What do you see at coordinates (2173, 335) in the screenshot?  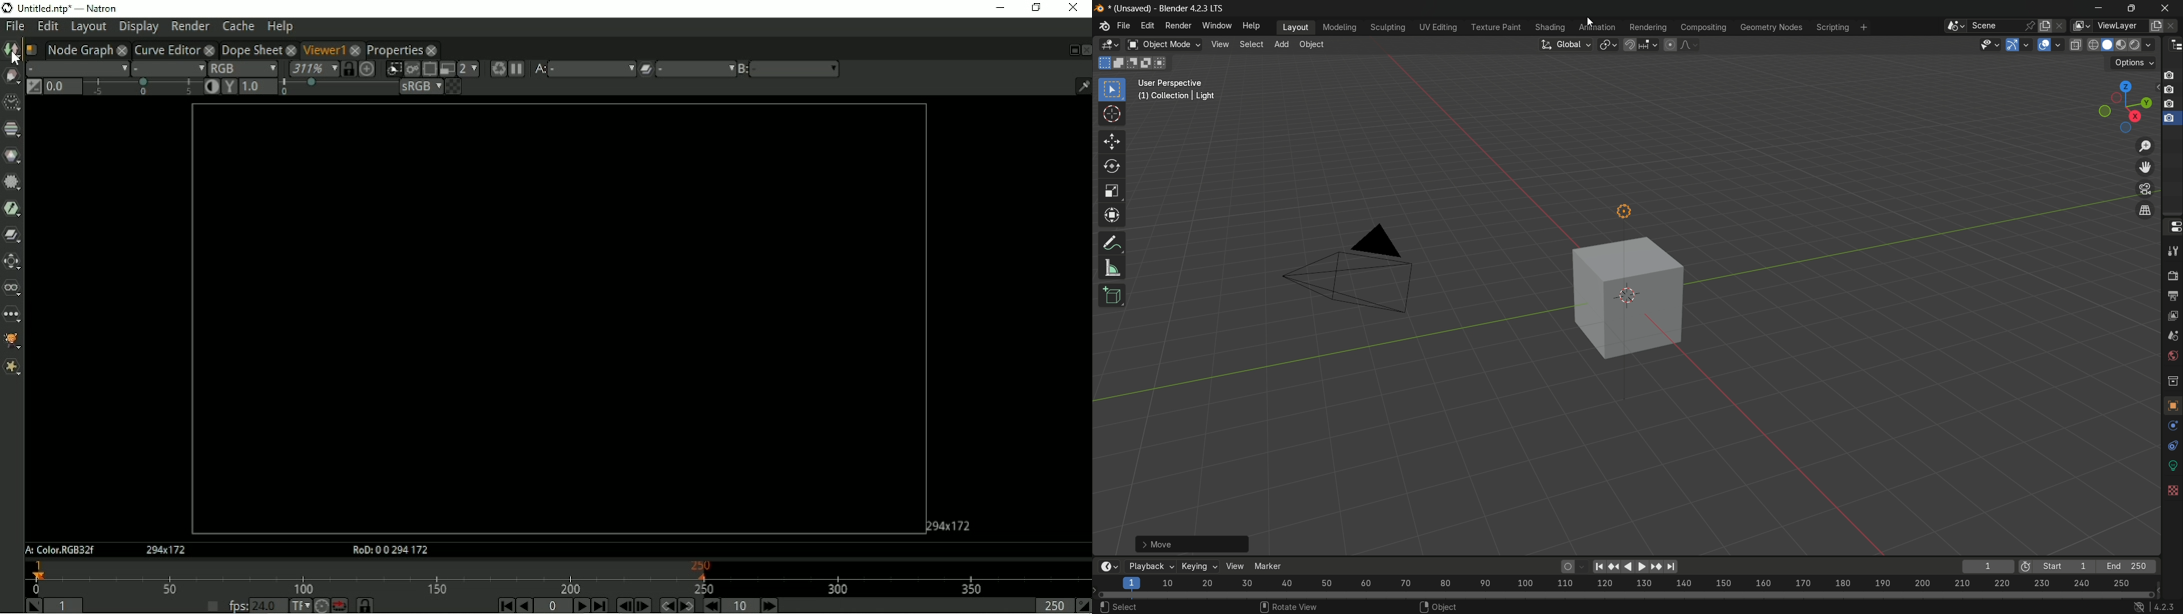 I see `scene` at bounding box center [2173, 335].